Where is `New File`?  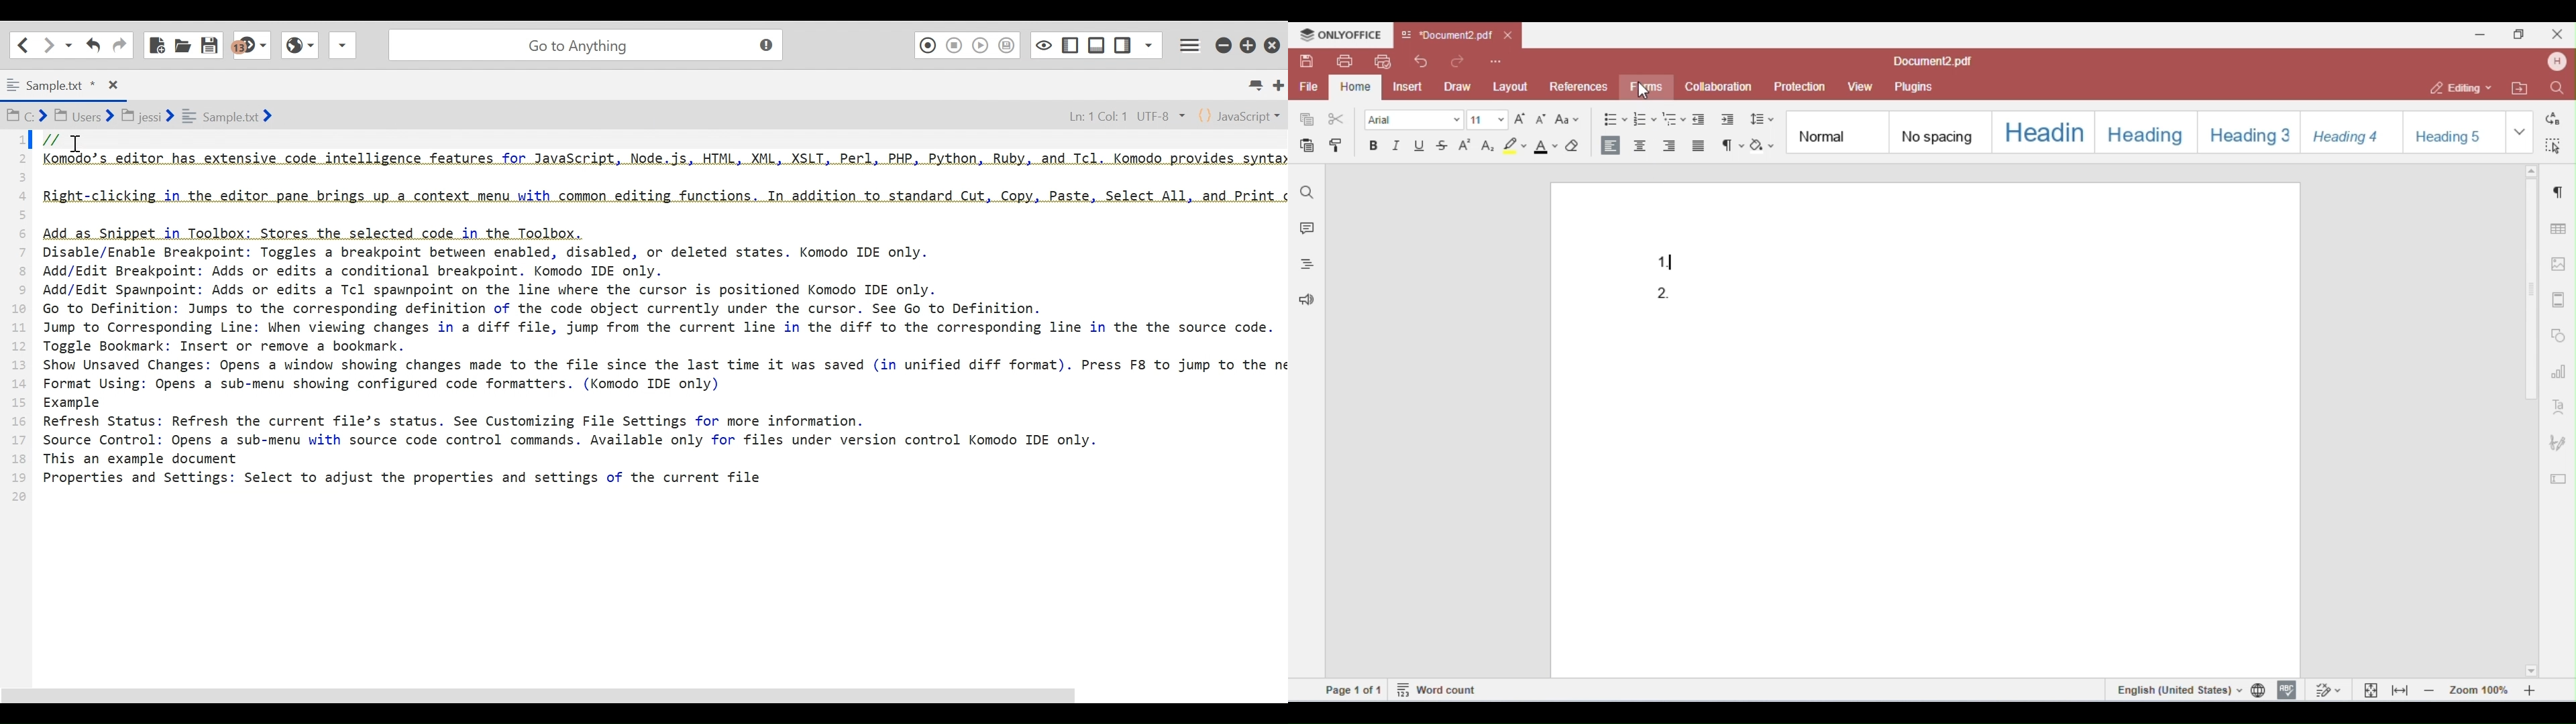 New File is located at coordinates (158, 44).